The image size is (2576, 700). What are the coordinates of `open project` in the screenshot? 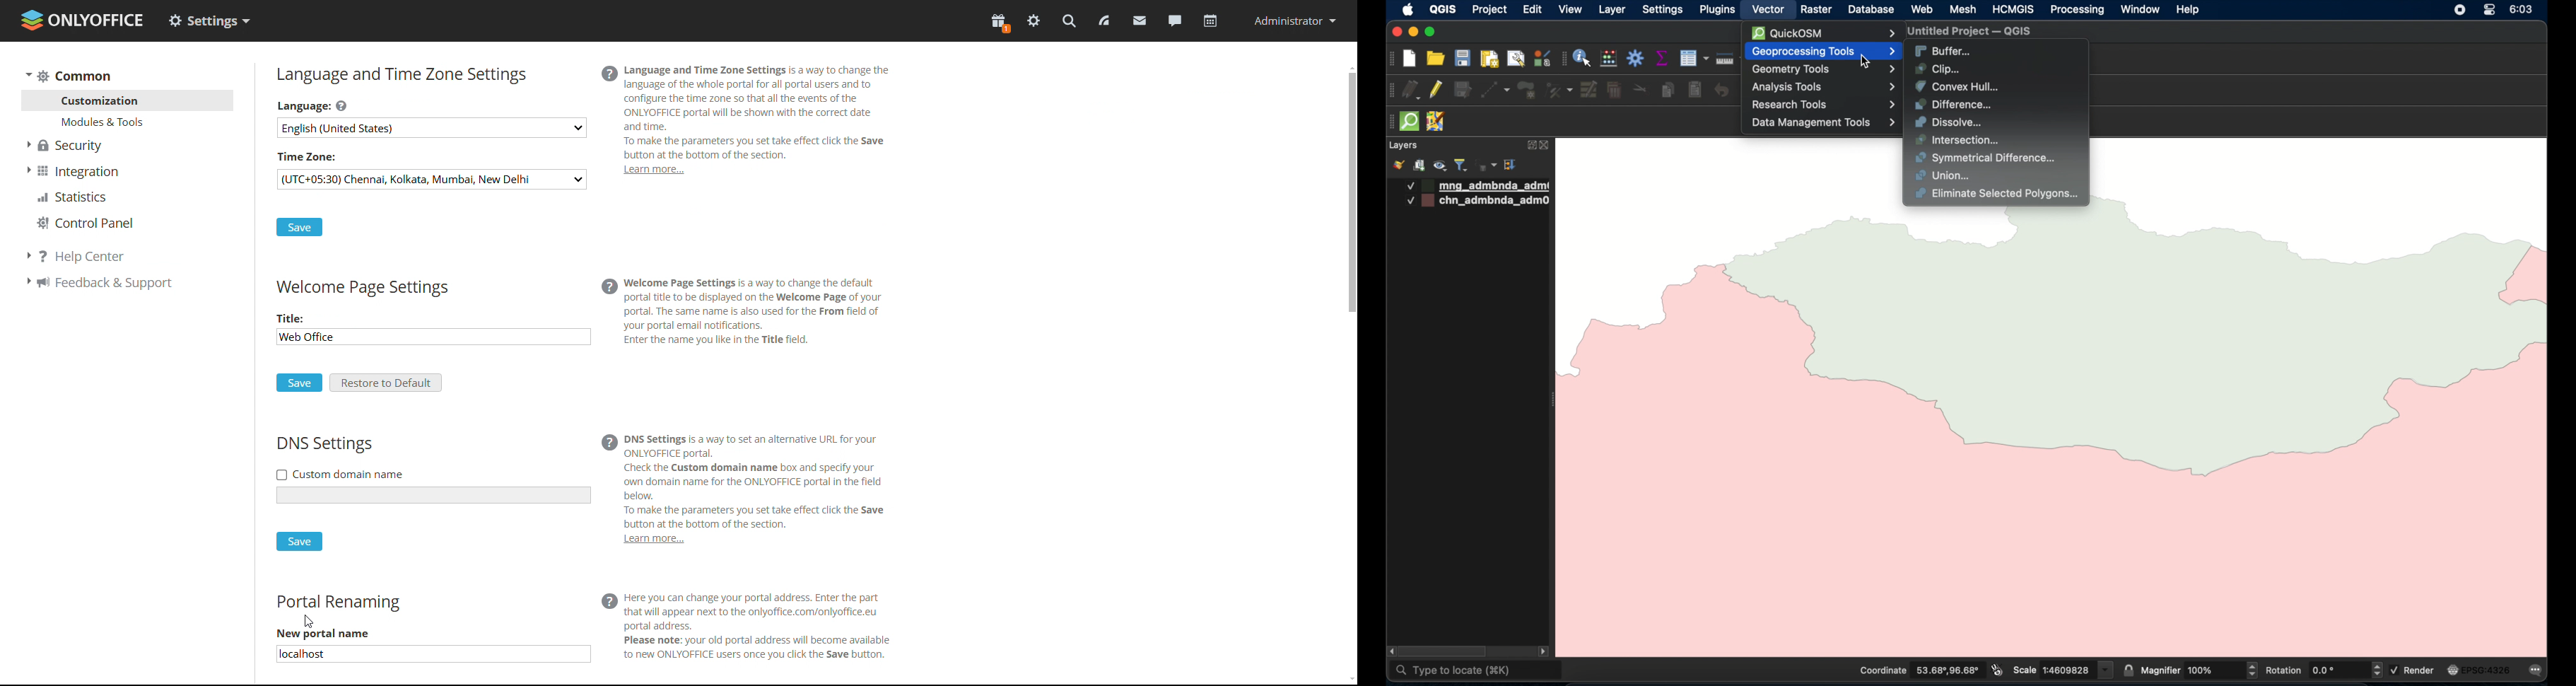 It's located at (1434, 58).